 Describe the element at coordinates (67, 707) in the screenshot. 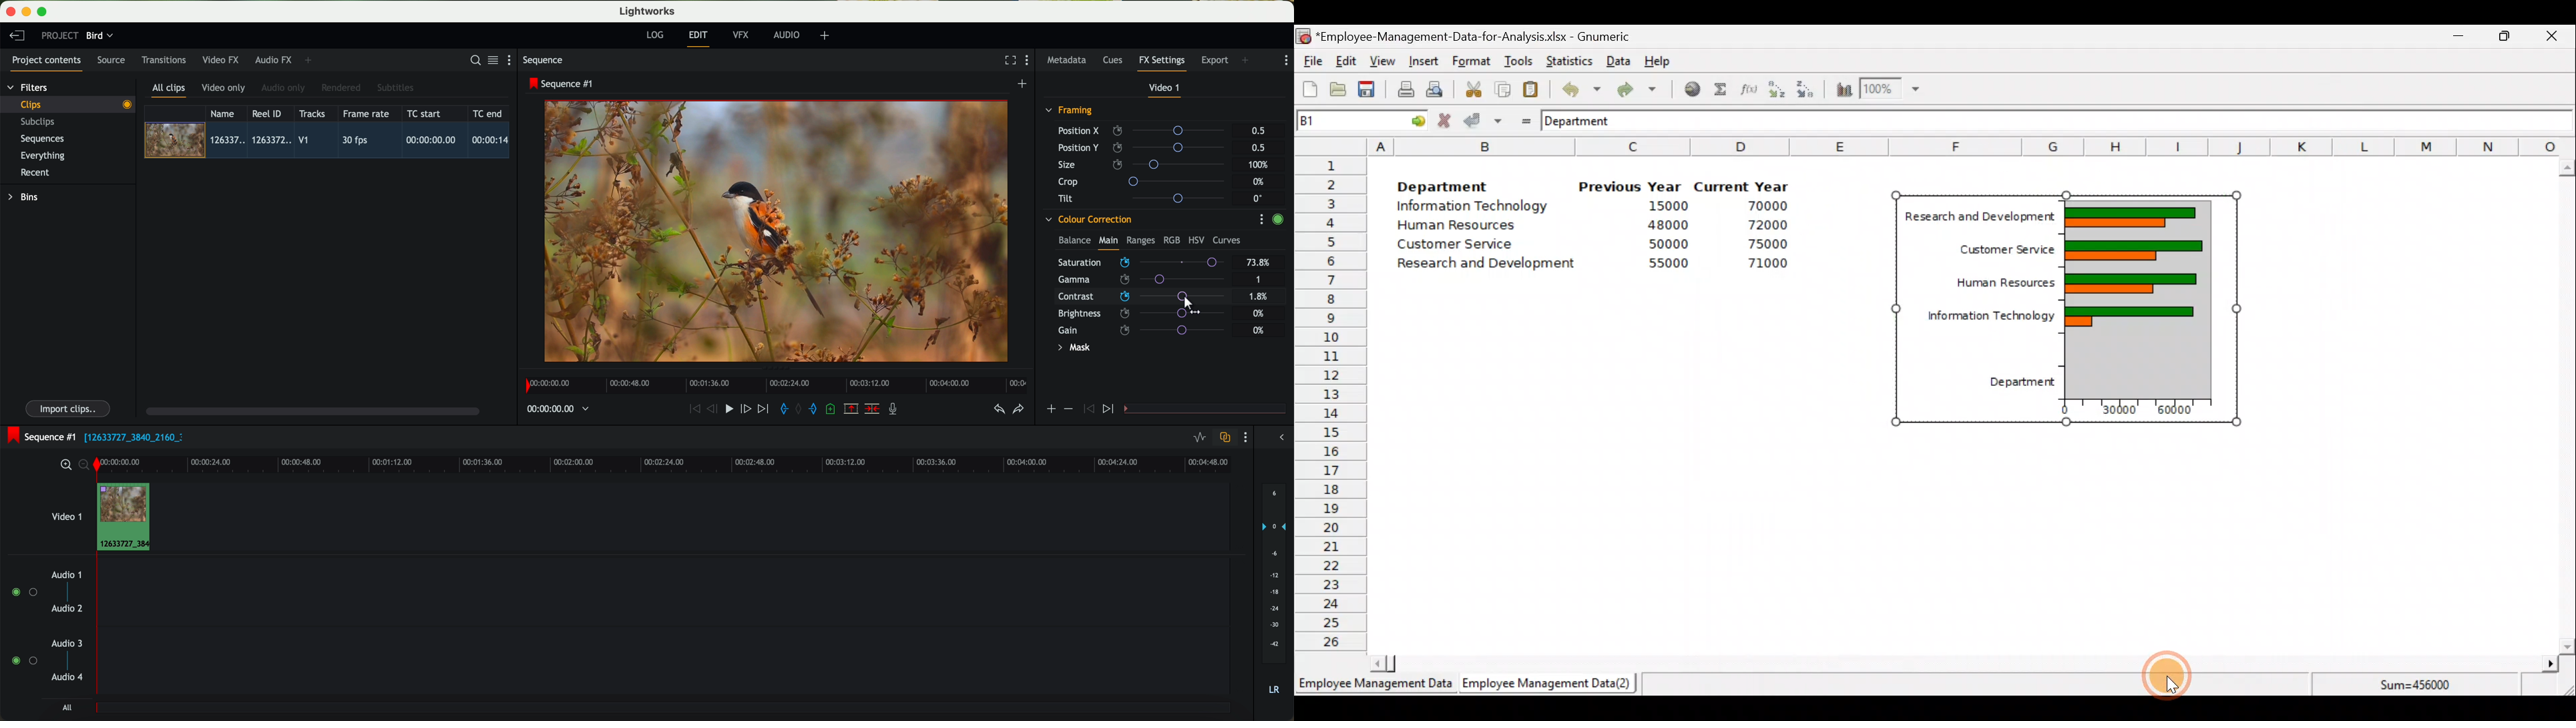

I see `all` at that location.